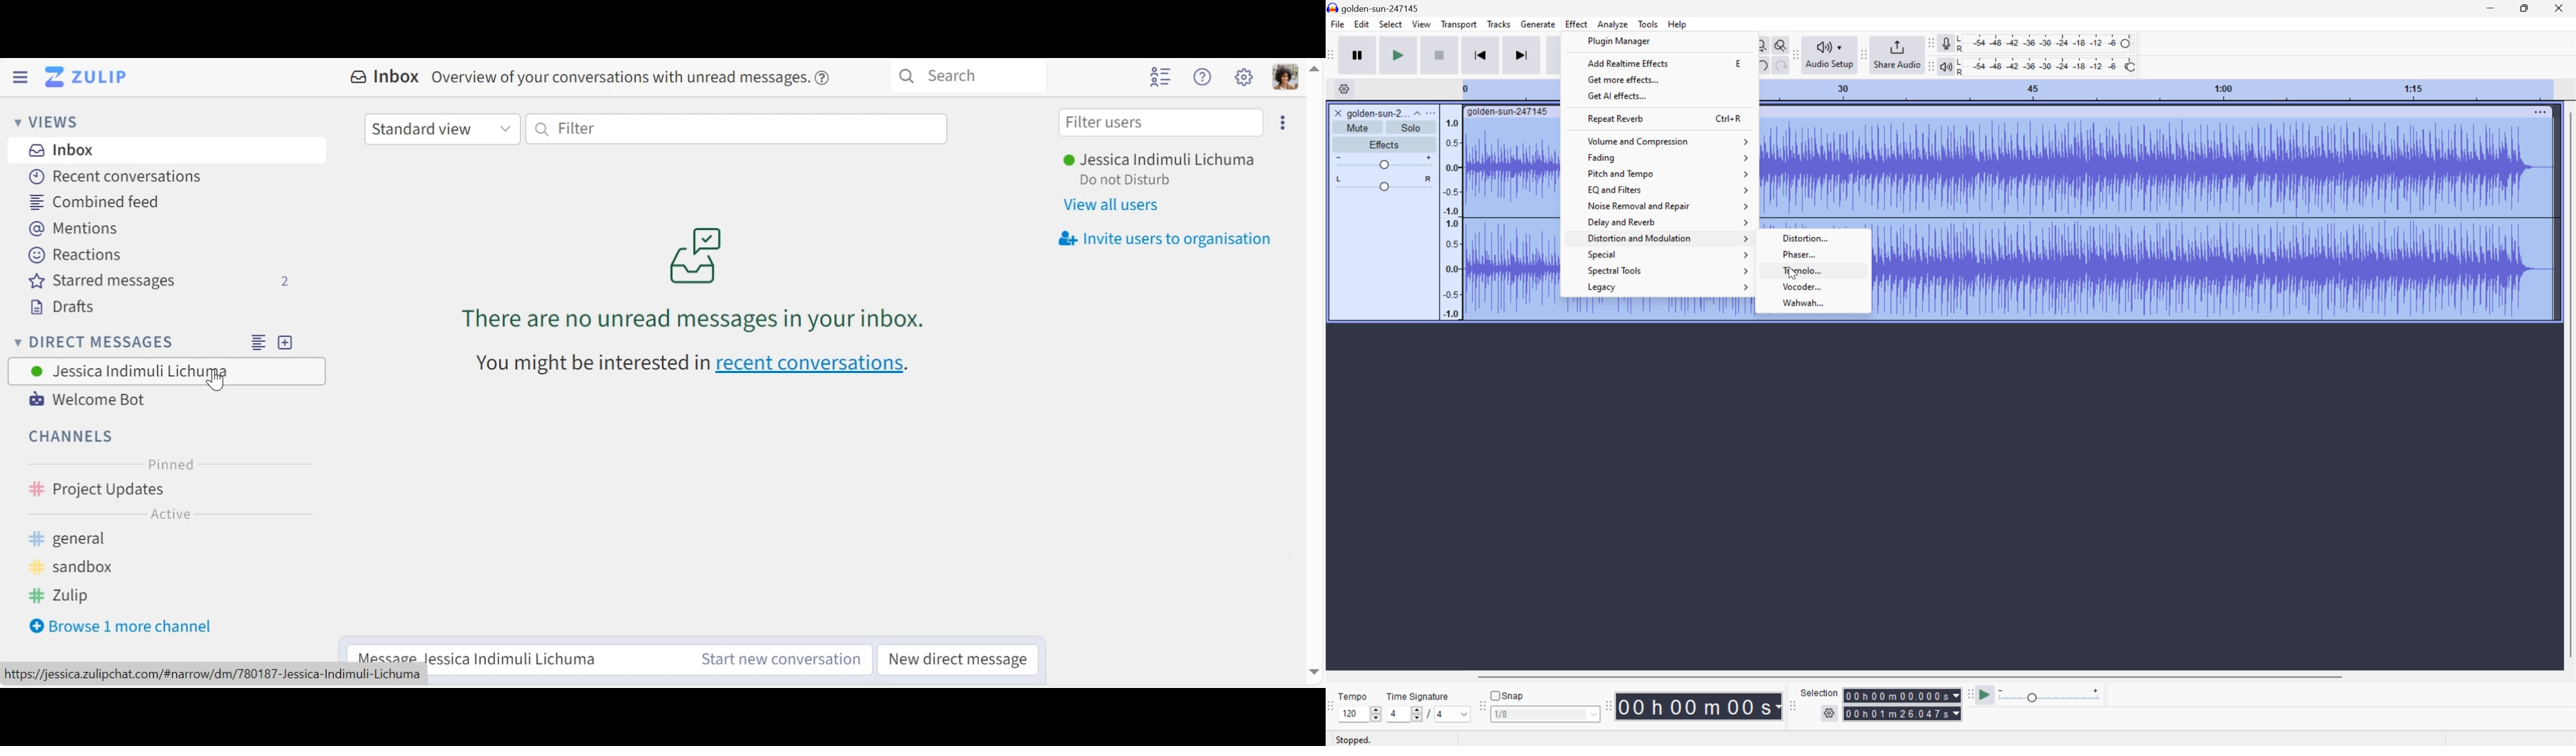 This screenshot has width=2576, height=756. What do you see at coordinates (696, 365) in the screenshot?
I see `recent conversations` at bounding box center [696, 365].